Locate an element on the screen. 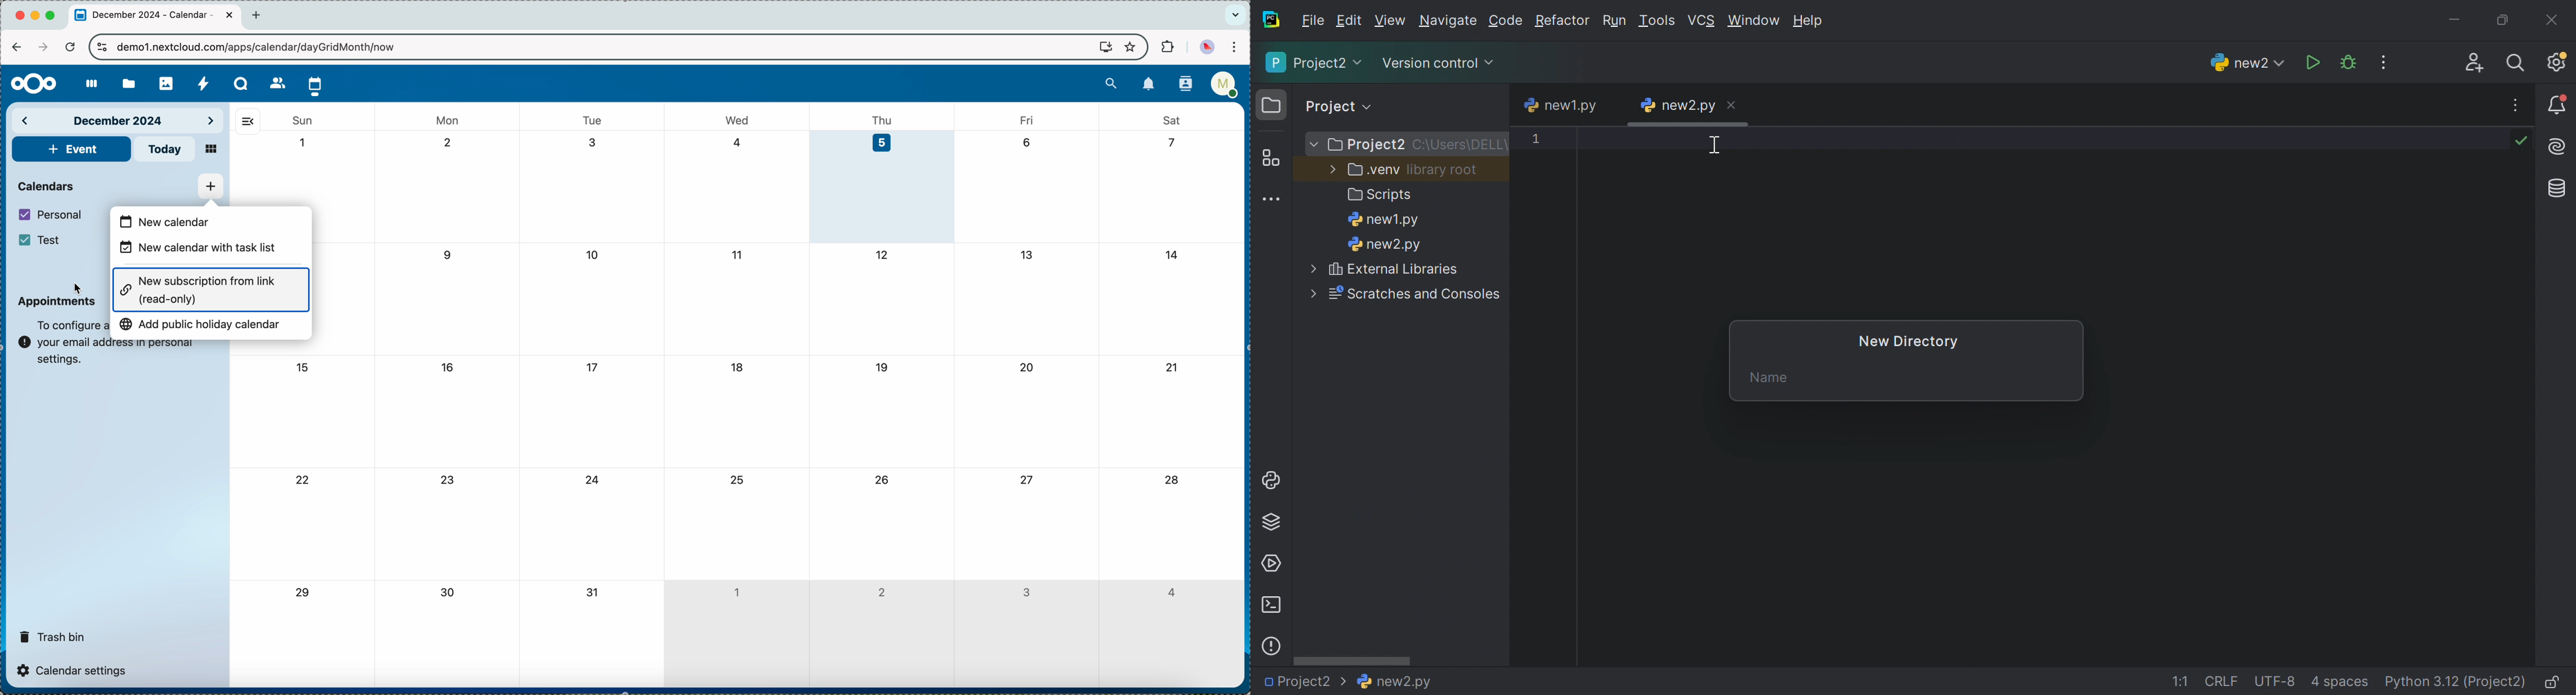 This screenshot has width=2576, height=700. december 2024 is located at coordinates (119, 120).